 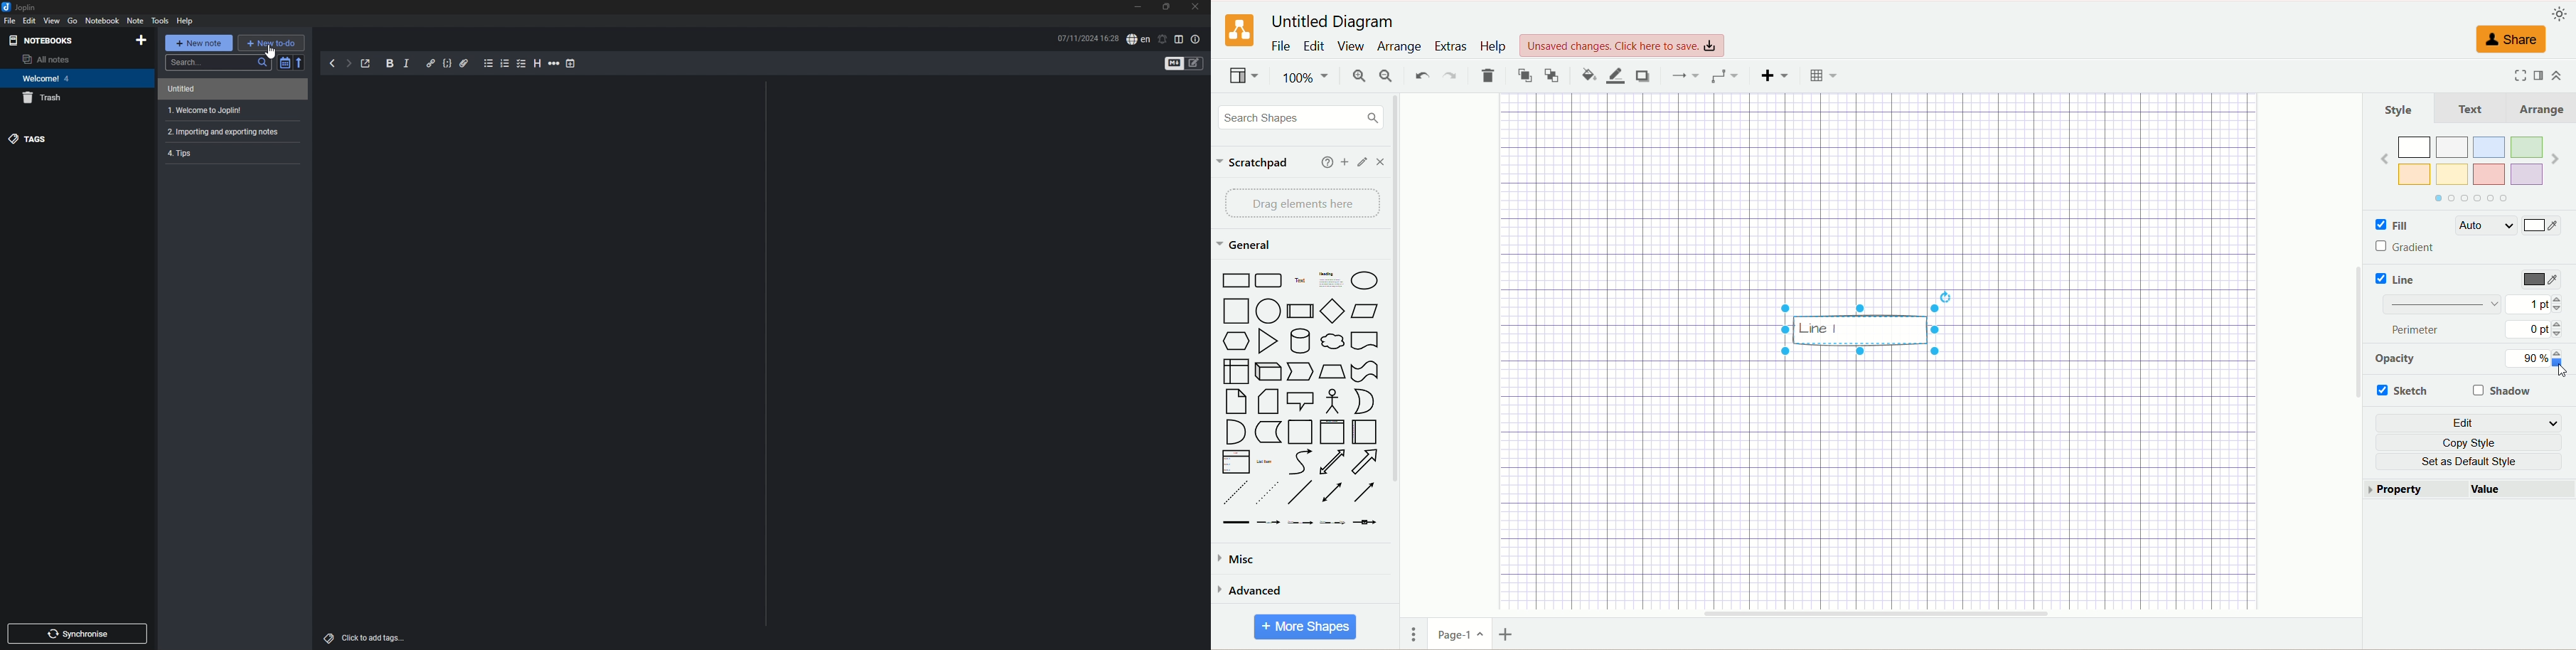 I want to click on line color, so click(x=1613, y=75).